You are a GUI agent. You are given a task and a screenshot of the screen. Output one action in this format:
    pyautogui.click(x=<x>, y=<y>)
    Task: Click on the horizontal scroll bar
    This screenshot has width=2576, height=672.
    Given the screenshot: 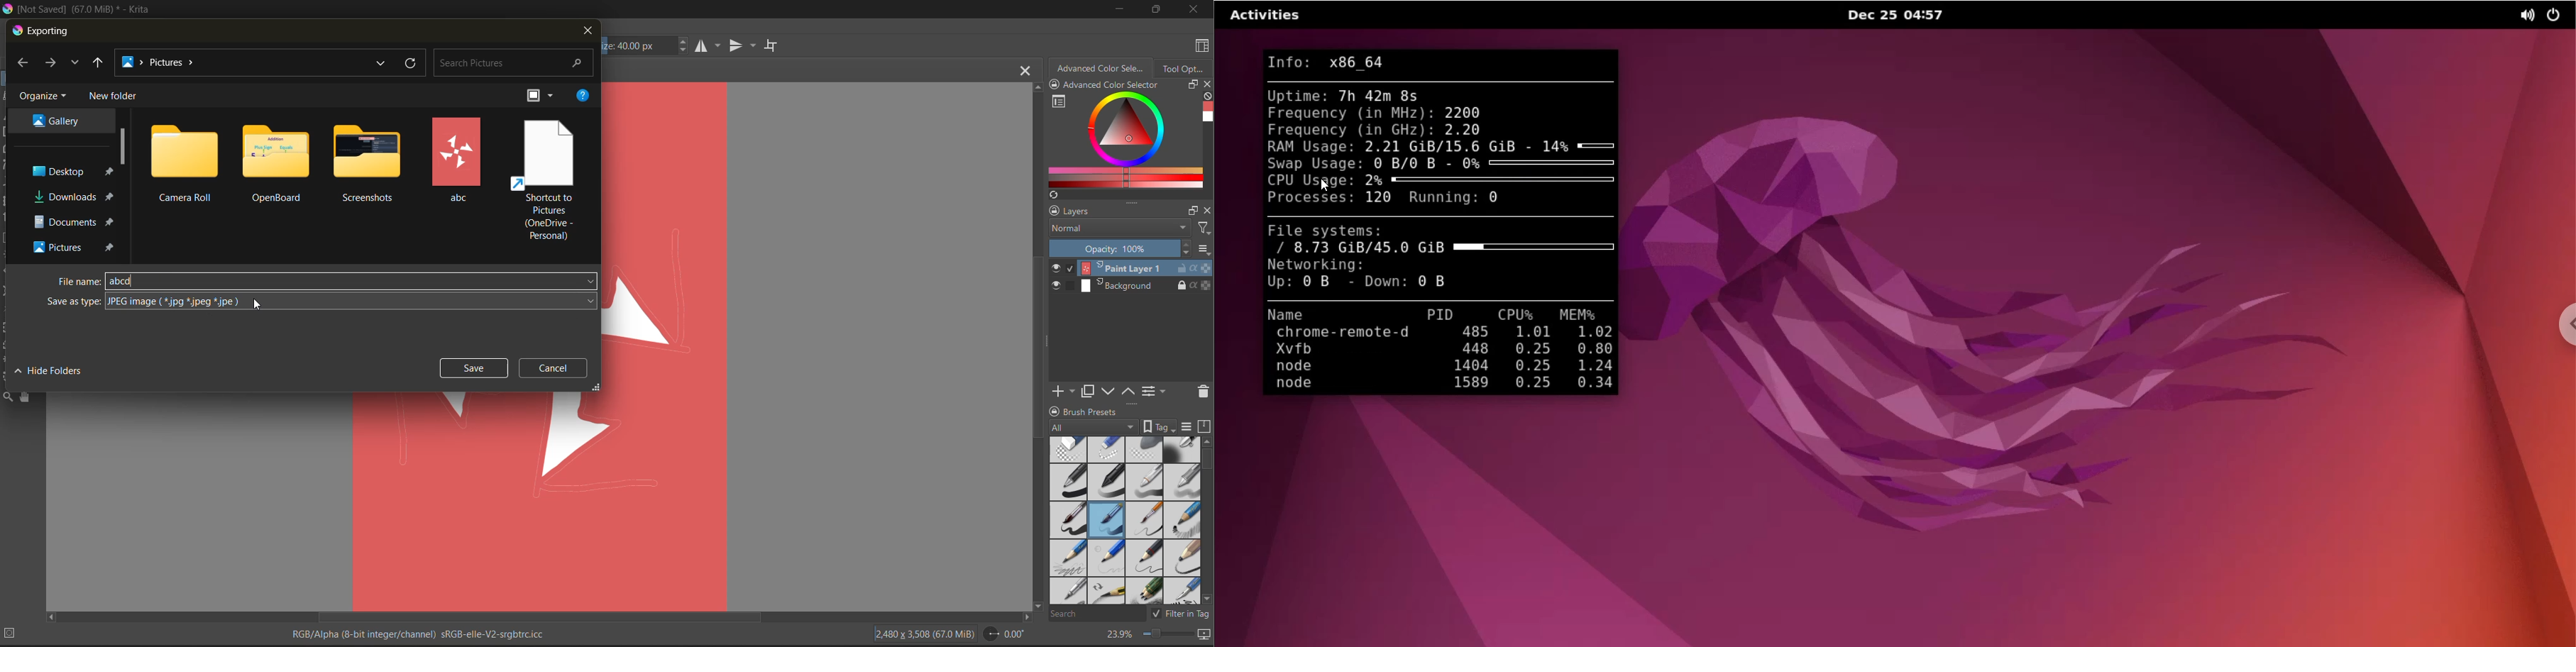 What is the action you would take?
    pyautogui.click(x=1206, y=461)
    